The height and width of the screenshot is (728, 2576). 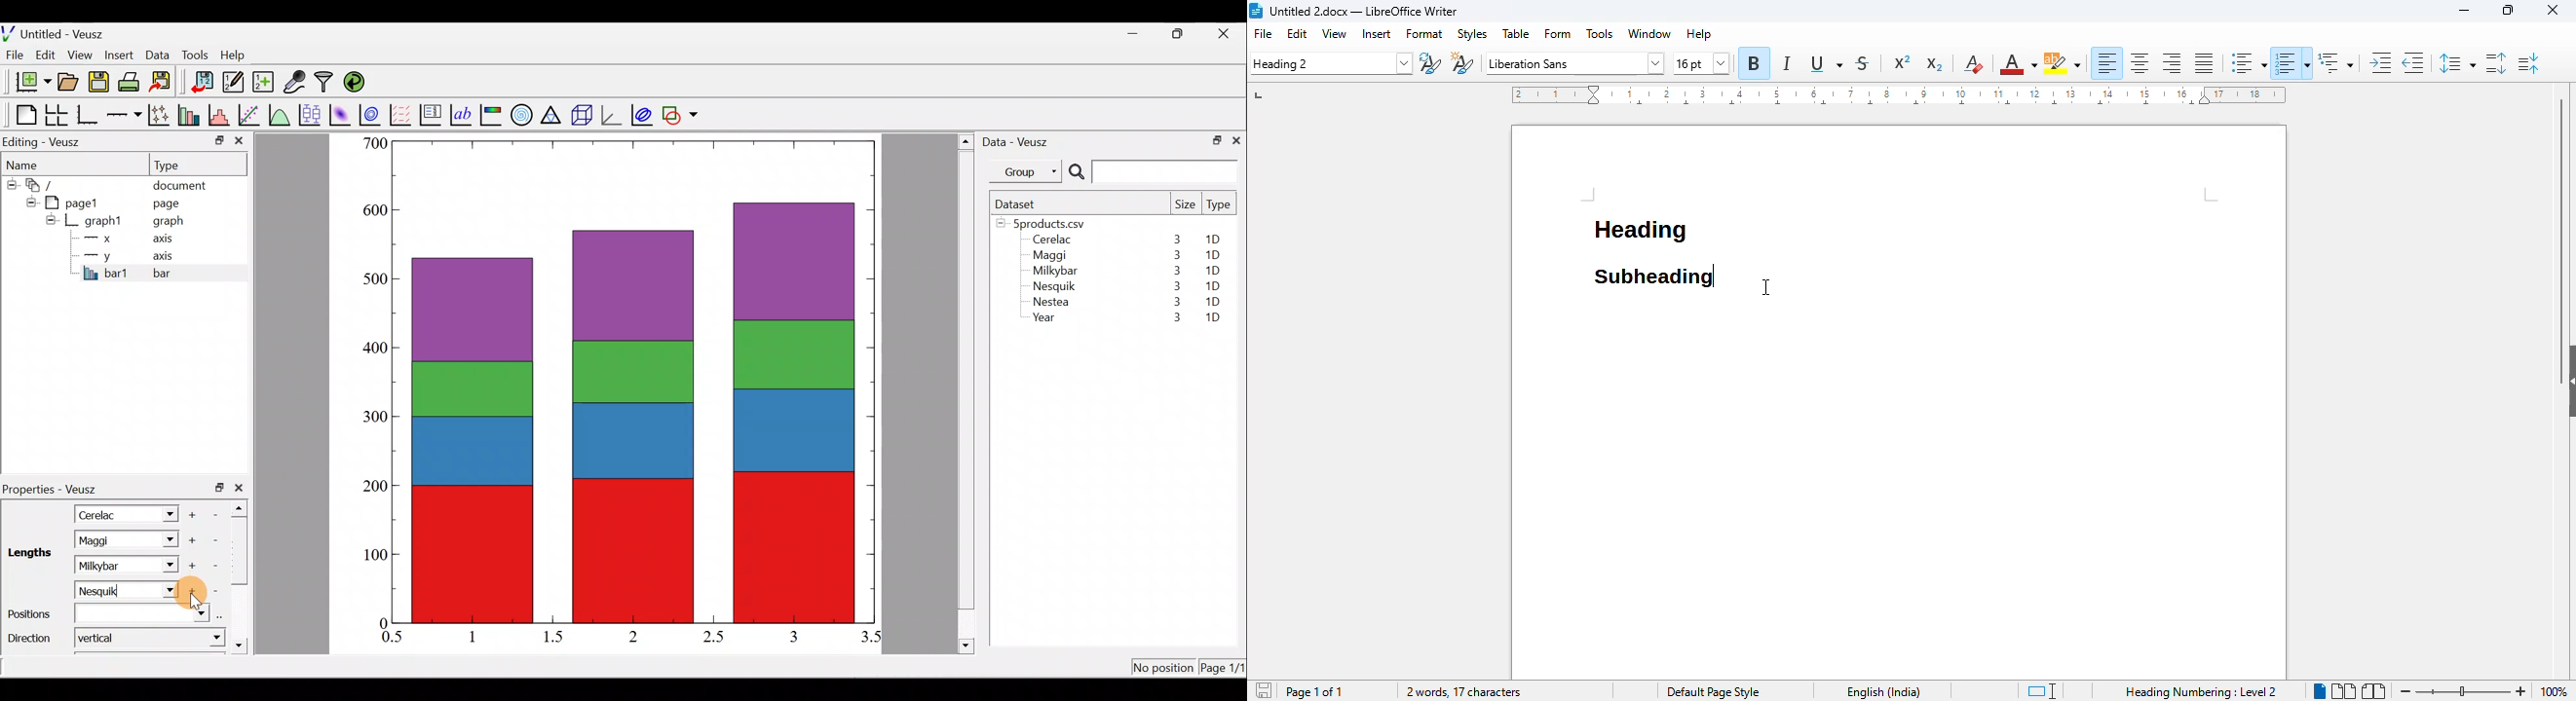 I want to click on title, so click(x=1364, y=11).